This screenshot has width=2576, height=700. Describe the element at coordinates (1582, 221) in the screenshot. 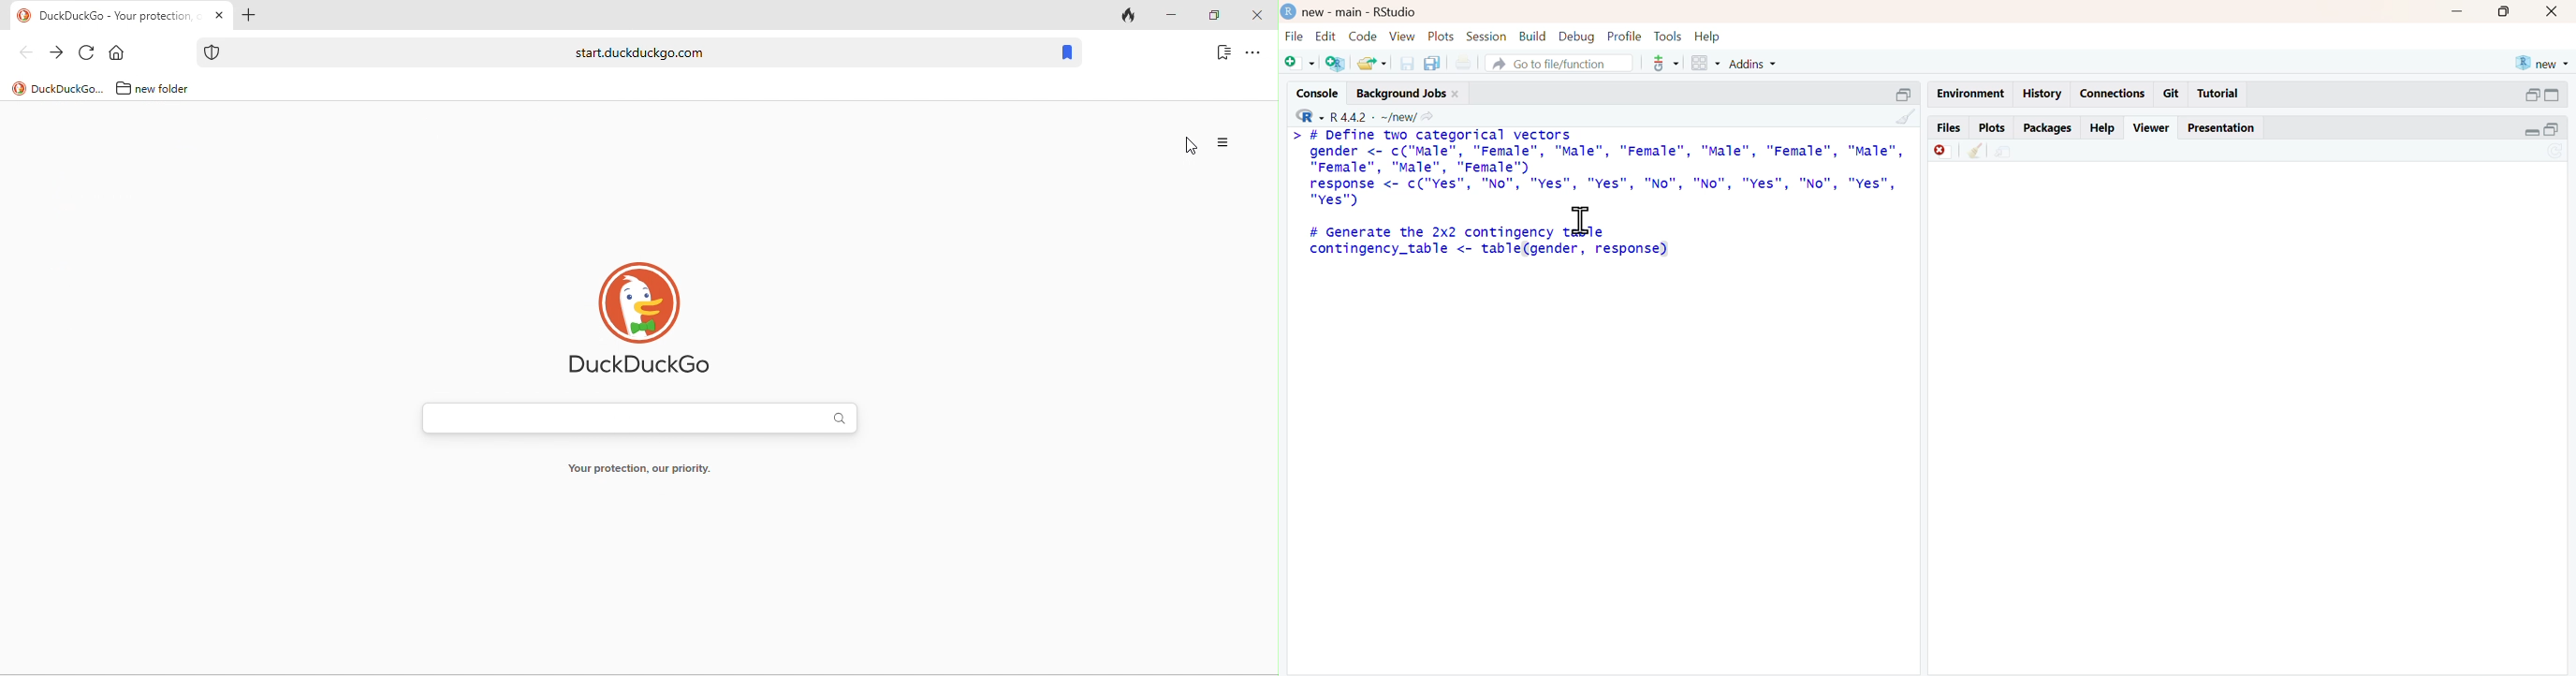

I see `cursor` at that location.